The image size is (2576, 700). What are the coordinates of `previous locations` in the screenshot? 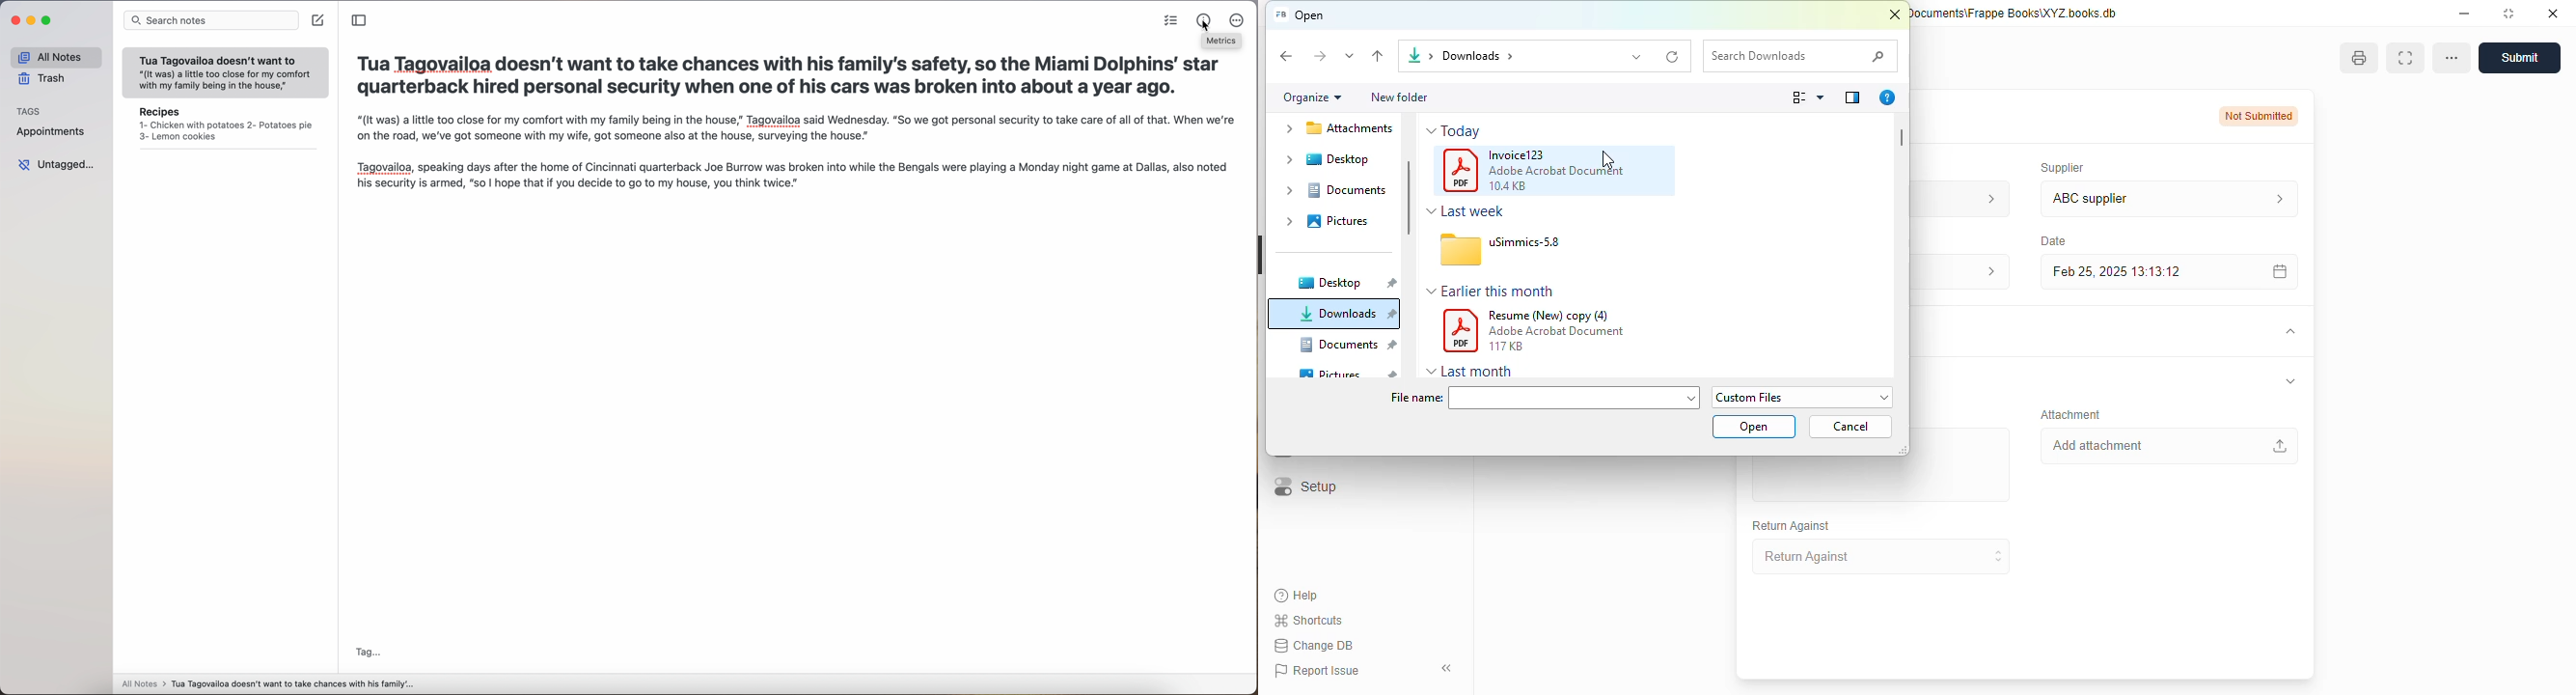 It's located at (1638, 56).